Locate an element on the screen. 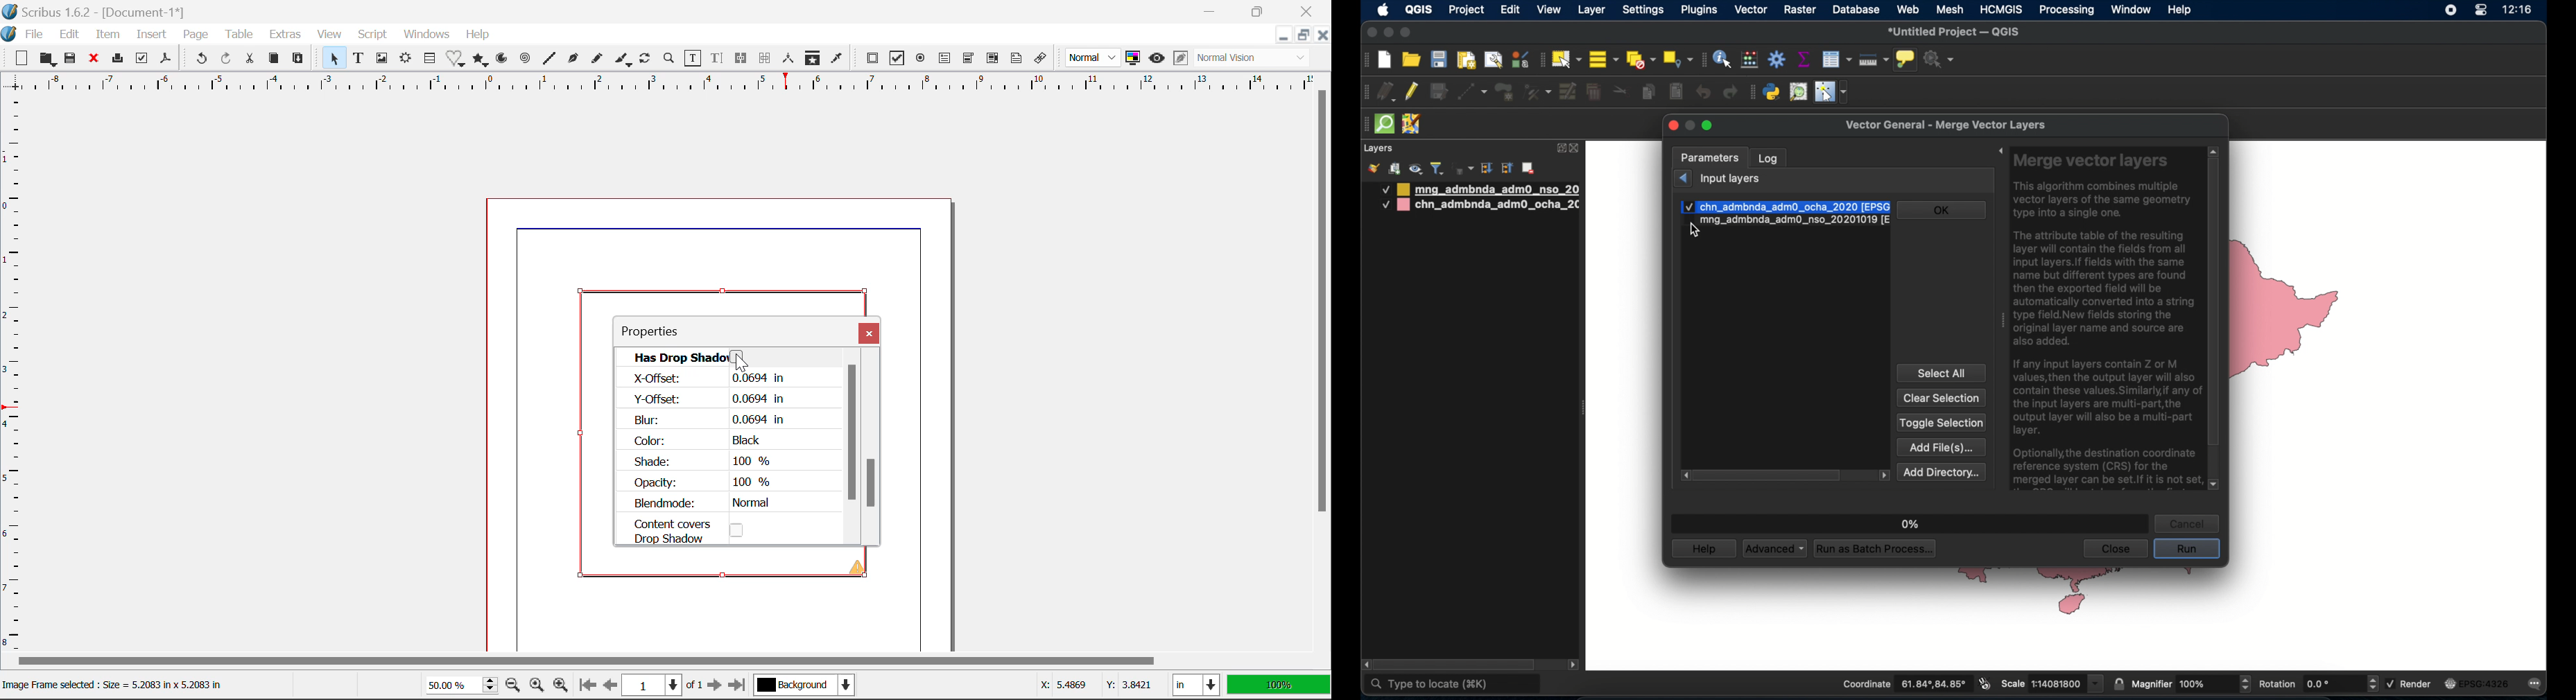  Y-Offset: 0.0694 in is located at coordinates (710, 399).